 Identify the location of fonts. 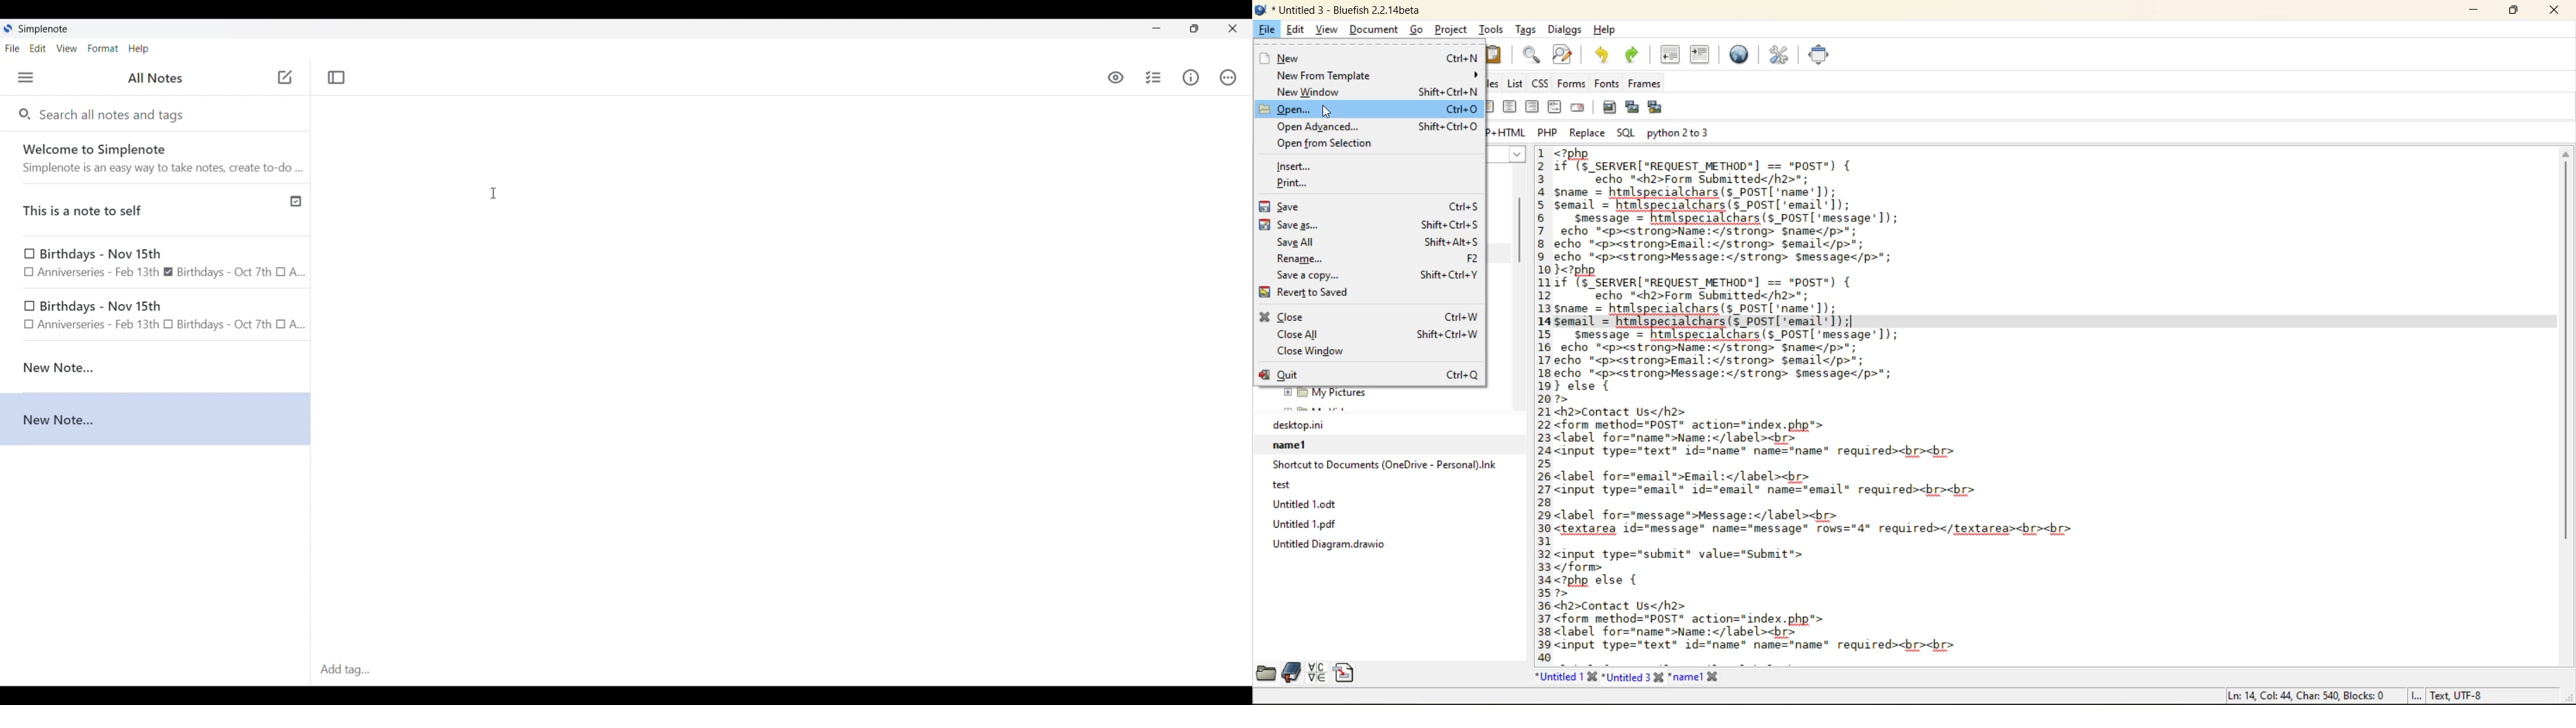
(1604, 85).